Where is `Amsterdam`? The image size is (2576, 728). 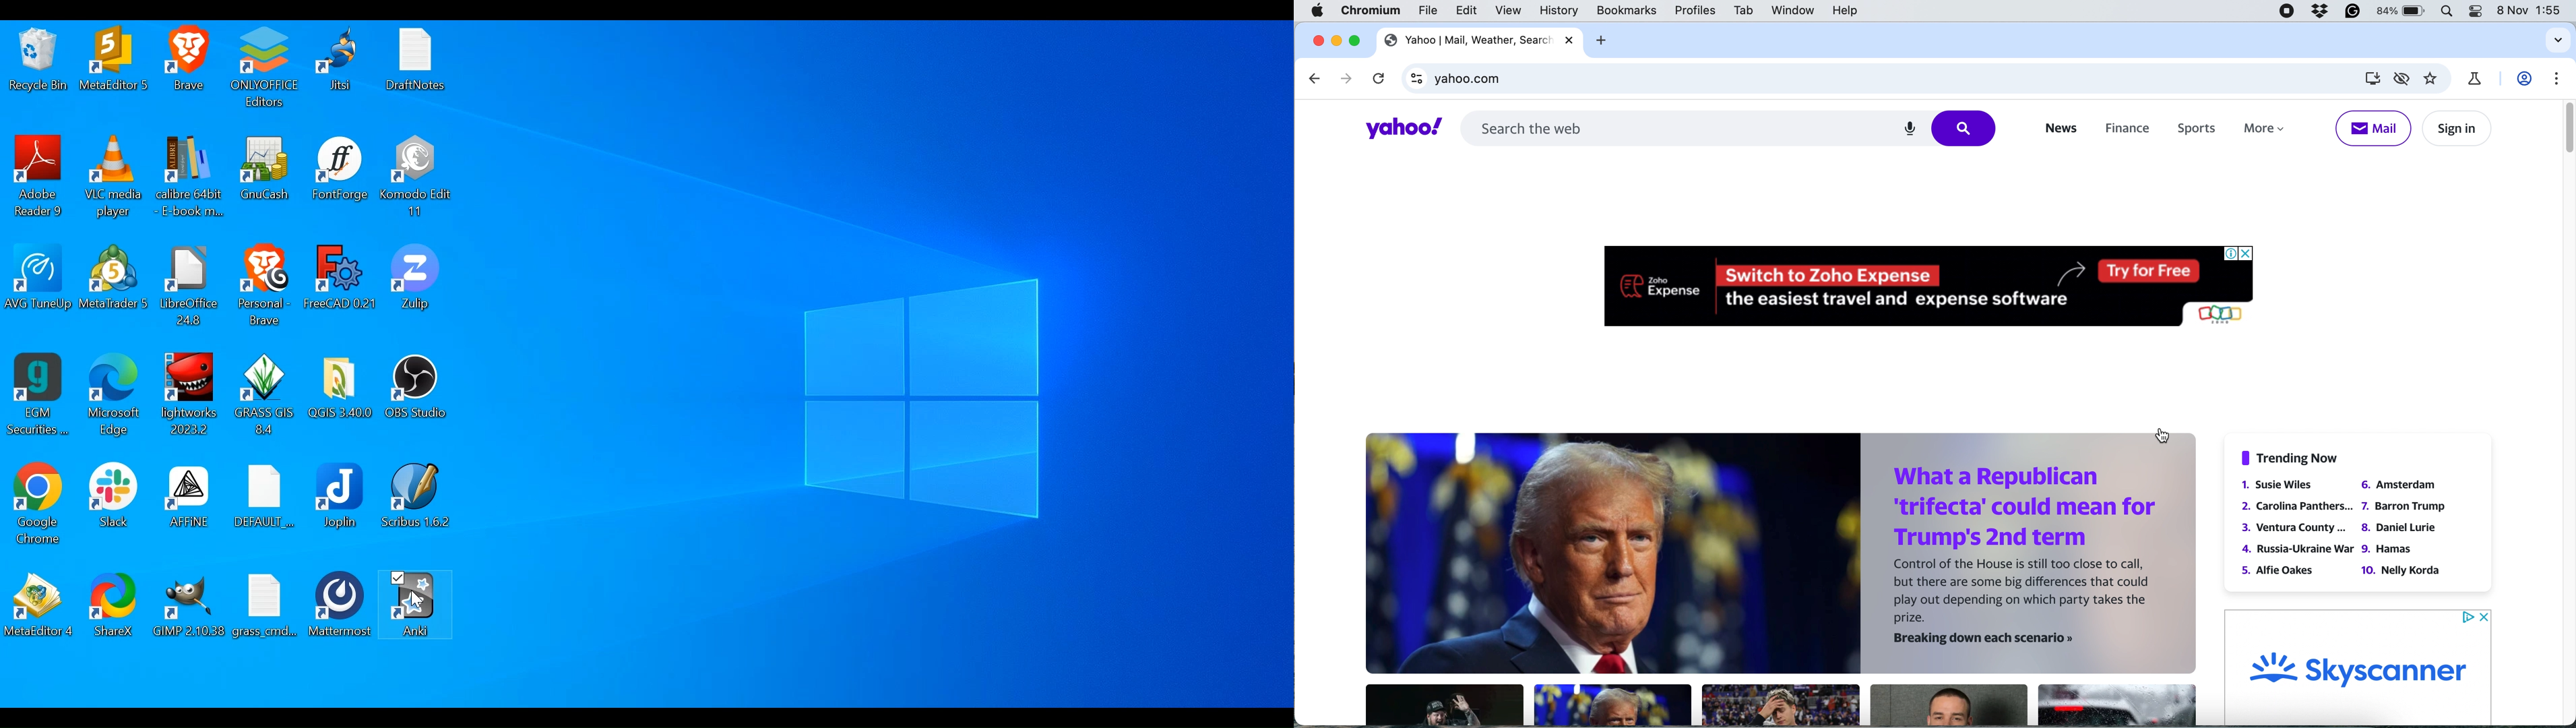
Amsterdam is located at coordinates (2397, 484).